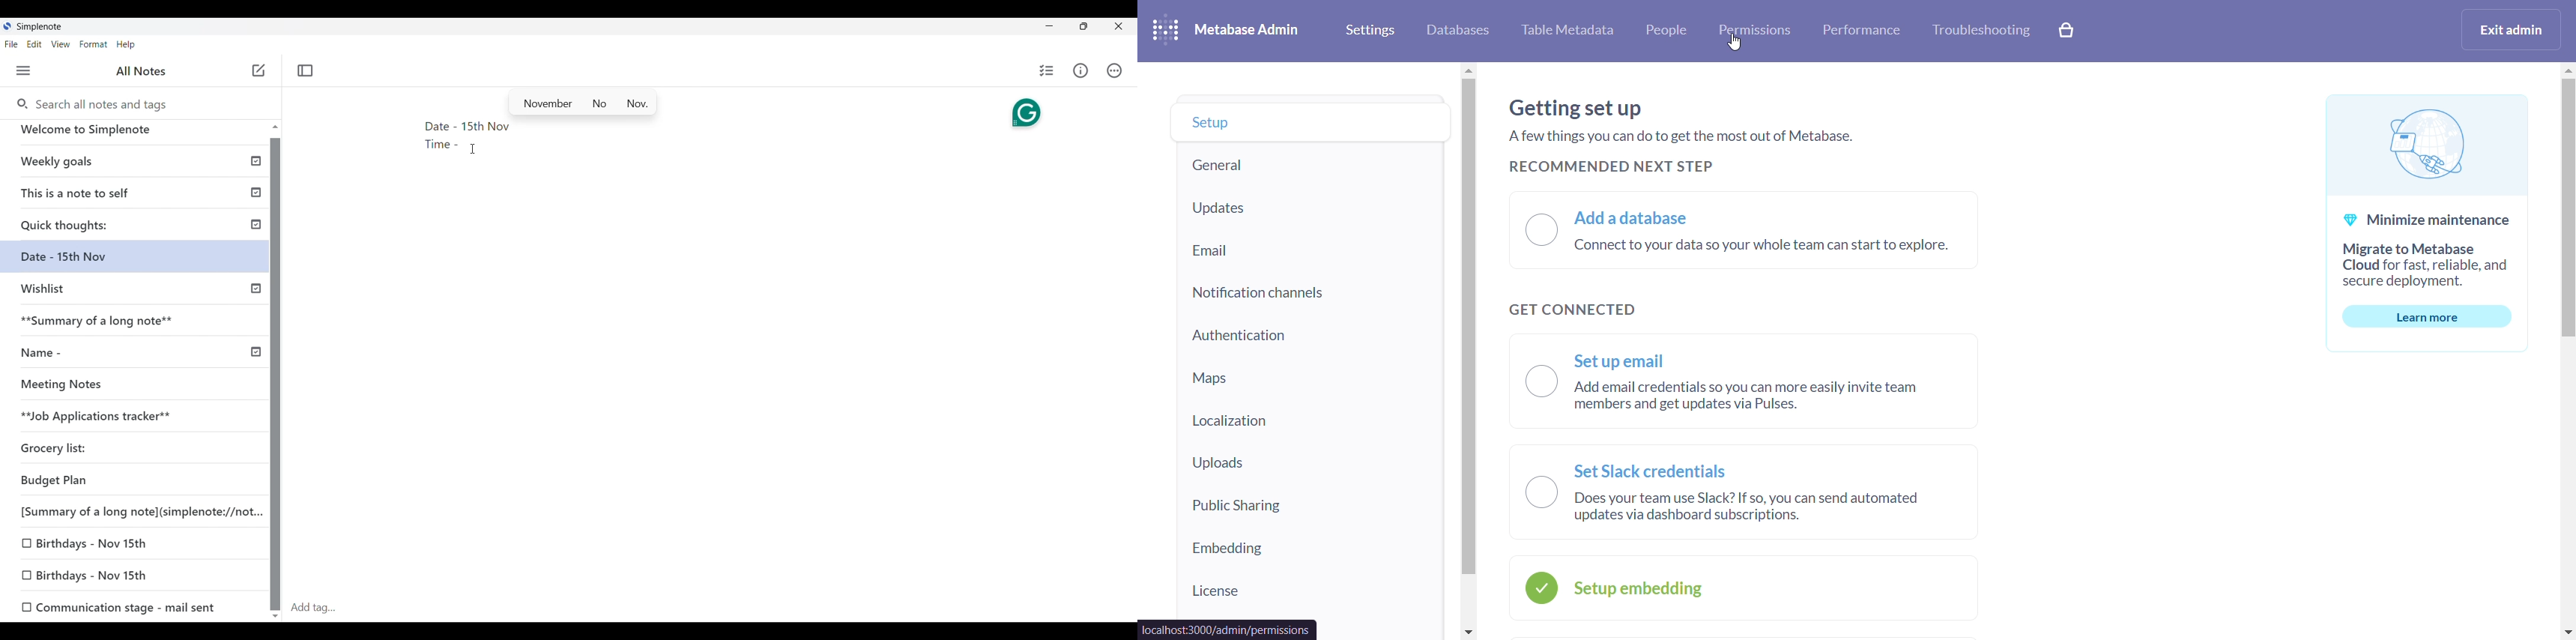 Image resolution: width=2576 pixels, height=644 pixels. Describe the element at coordinates (2567, 351) in the screenshot. I see `vertical scroll bar` at that location.